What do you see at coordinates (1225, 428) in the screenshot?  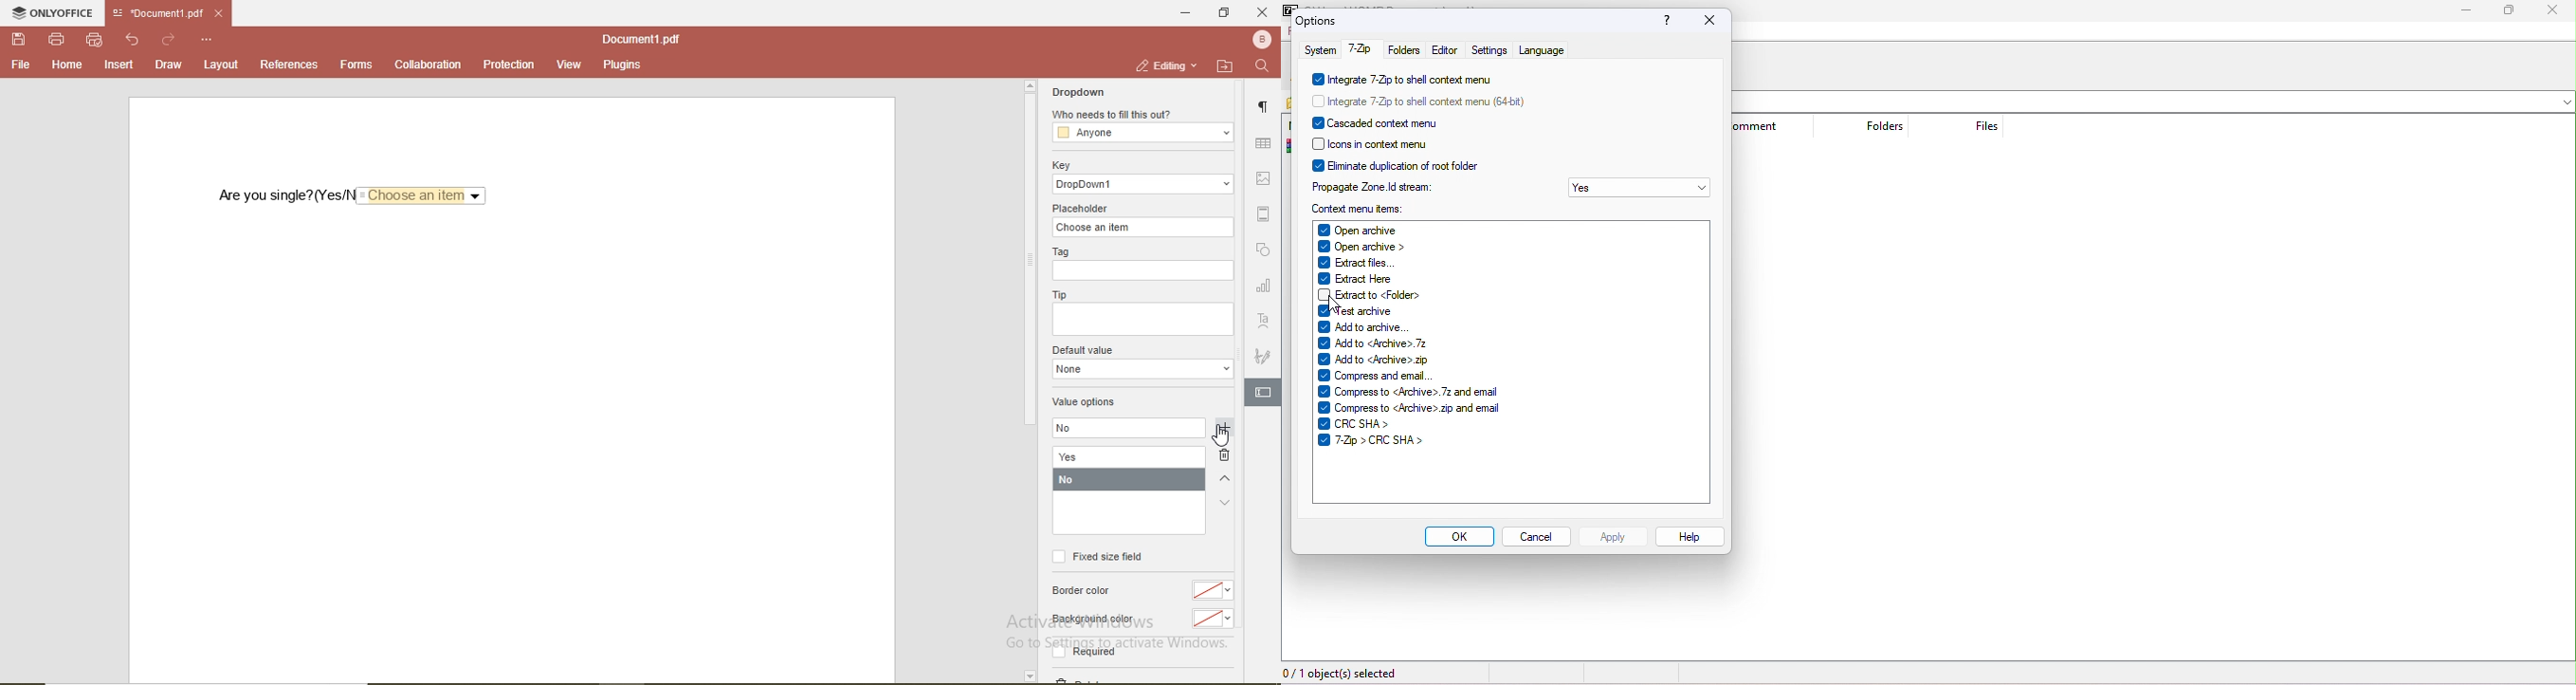 I see `add` at bounding box center [1225, 428].